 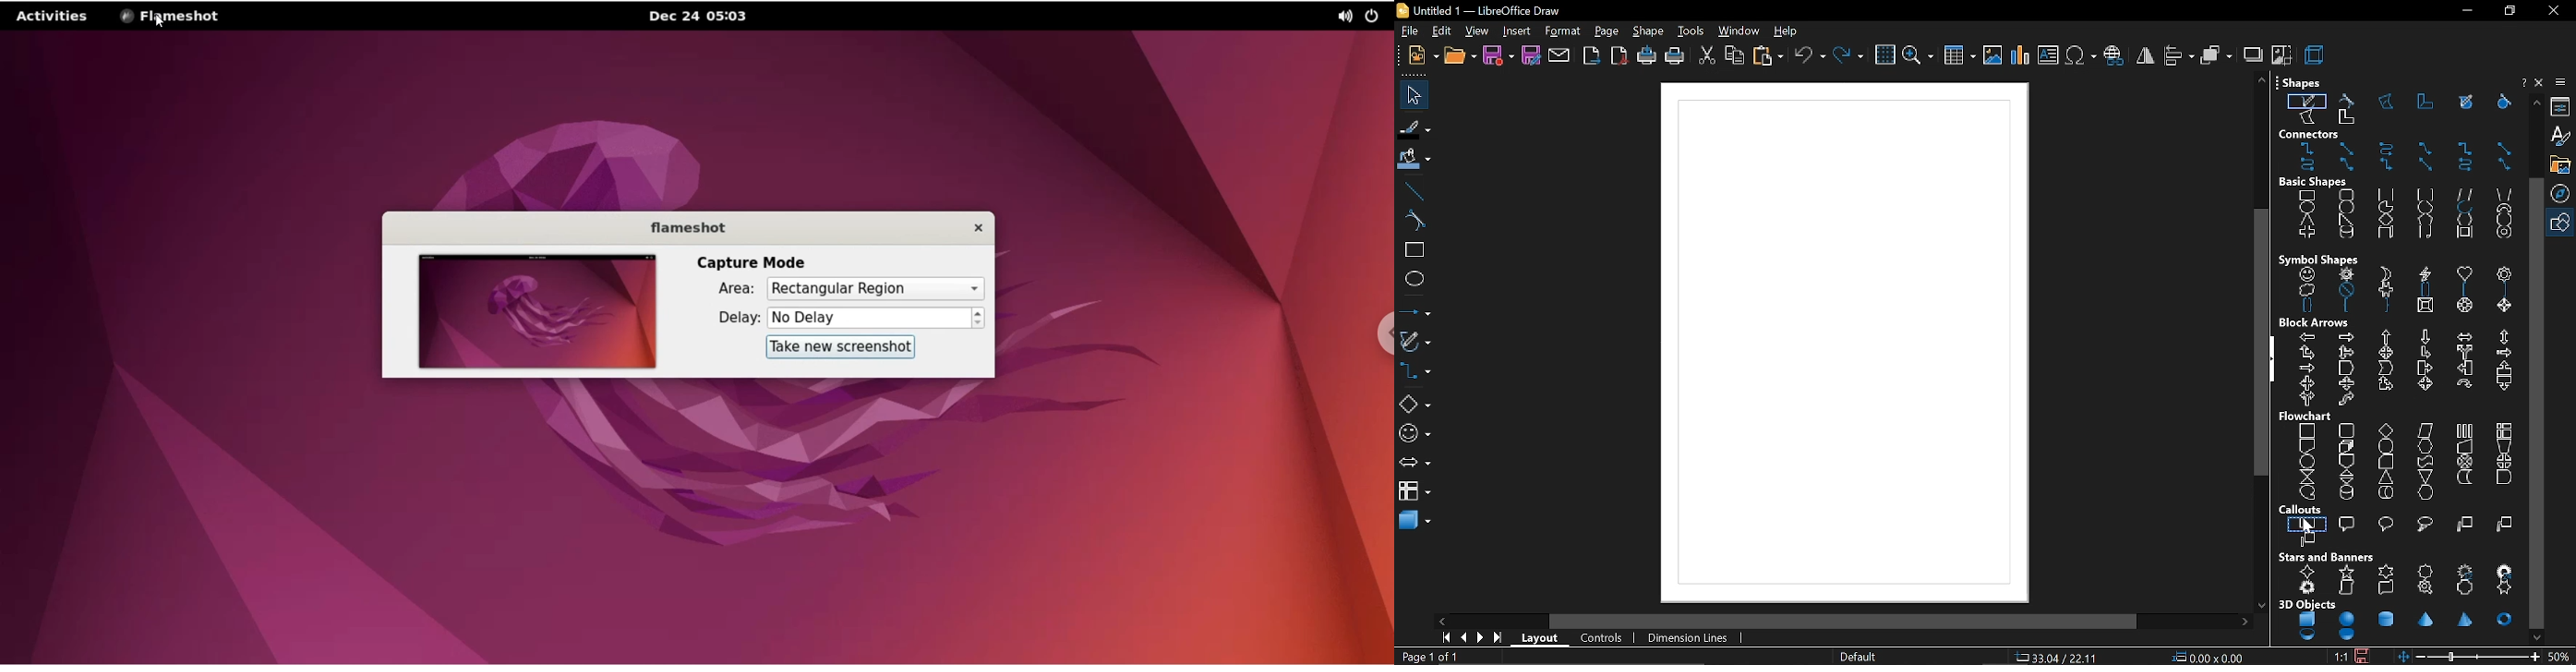 I want to click on curve filled, so click(x=2500, y=103).